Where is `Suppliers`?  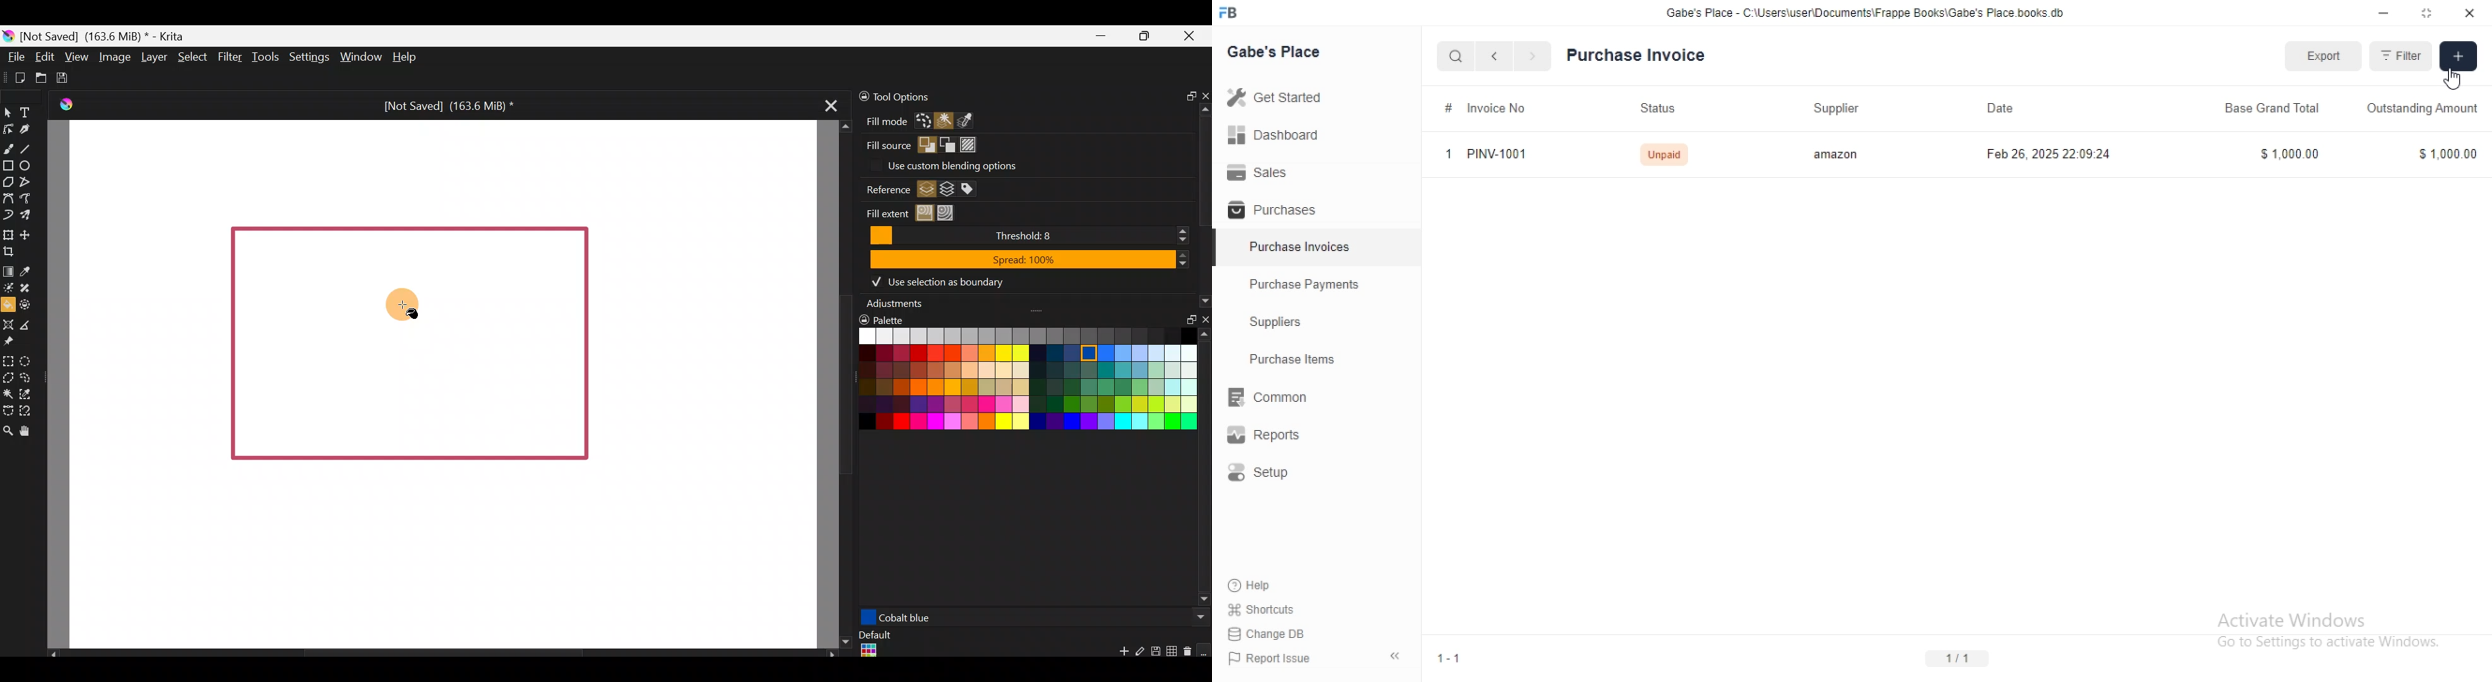 Suppliers is located at coordinates (1316, 321).